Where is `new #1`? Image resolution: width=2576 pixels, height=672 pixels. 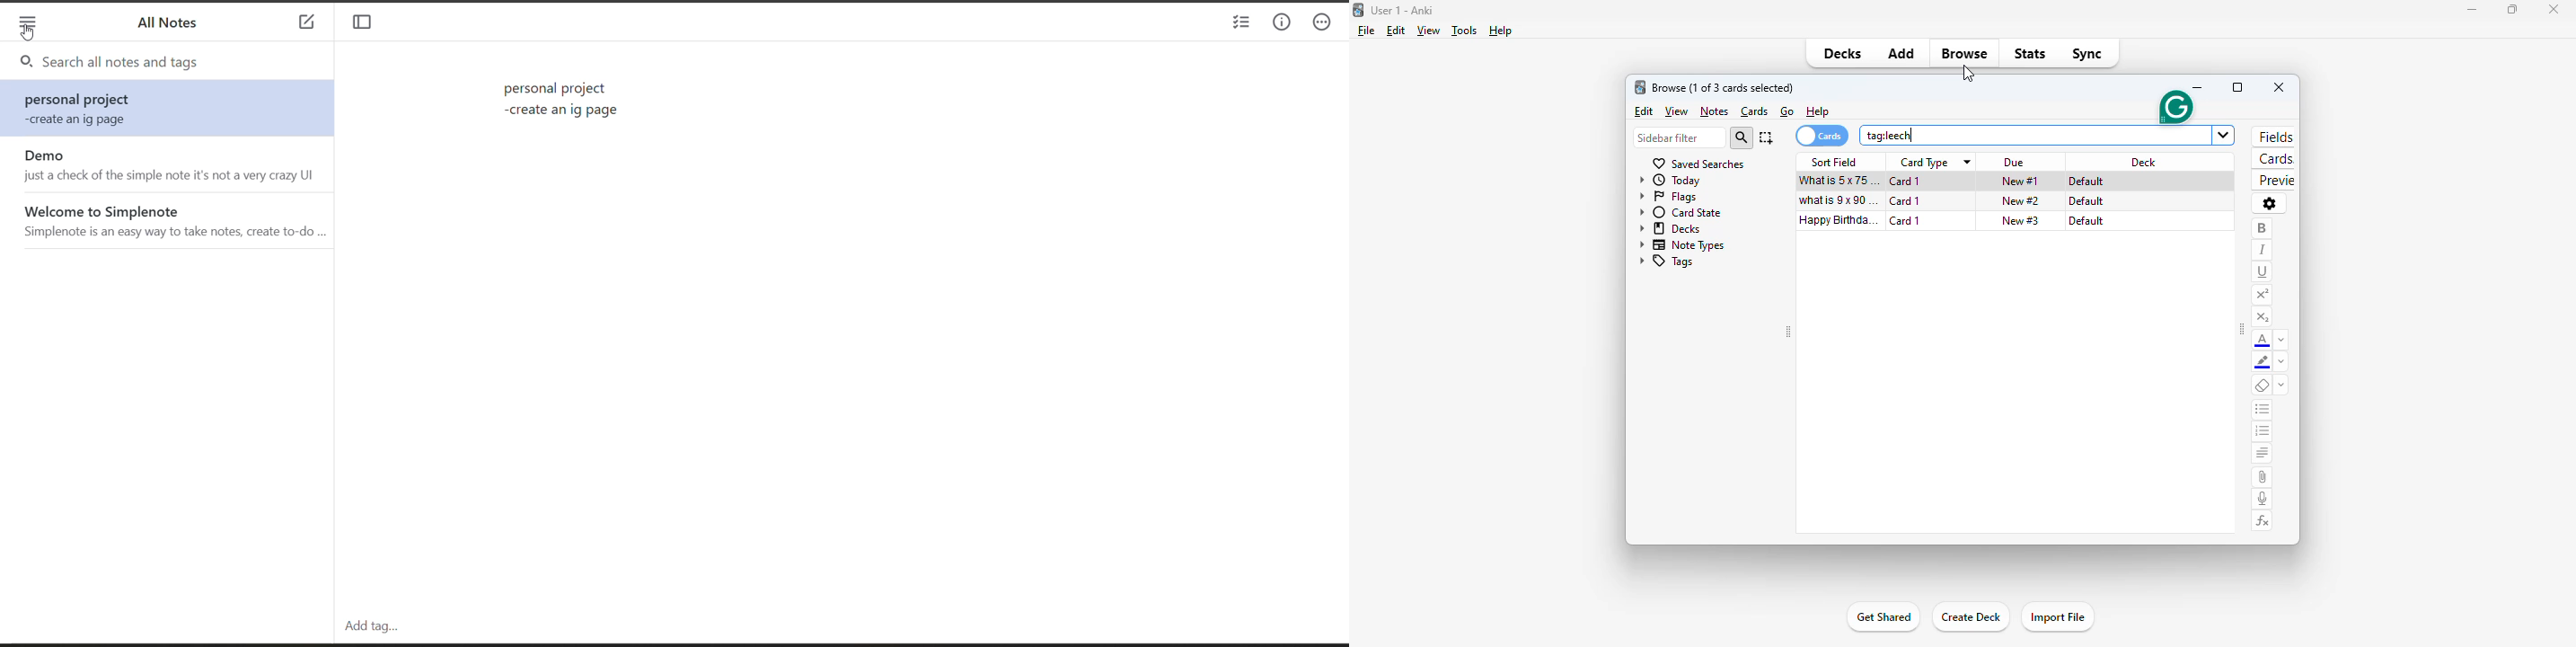
new #1 is located at coordinates (2021, 182).